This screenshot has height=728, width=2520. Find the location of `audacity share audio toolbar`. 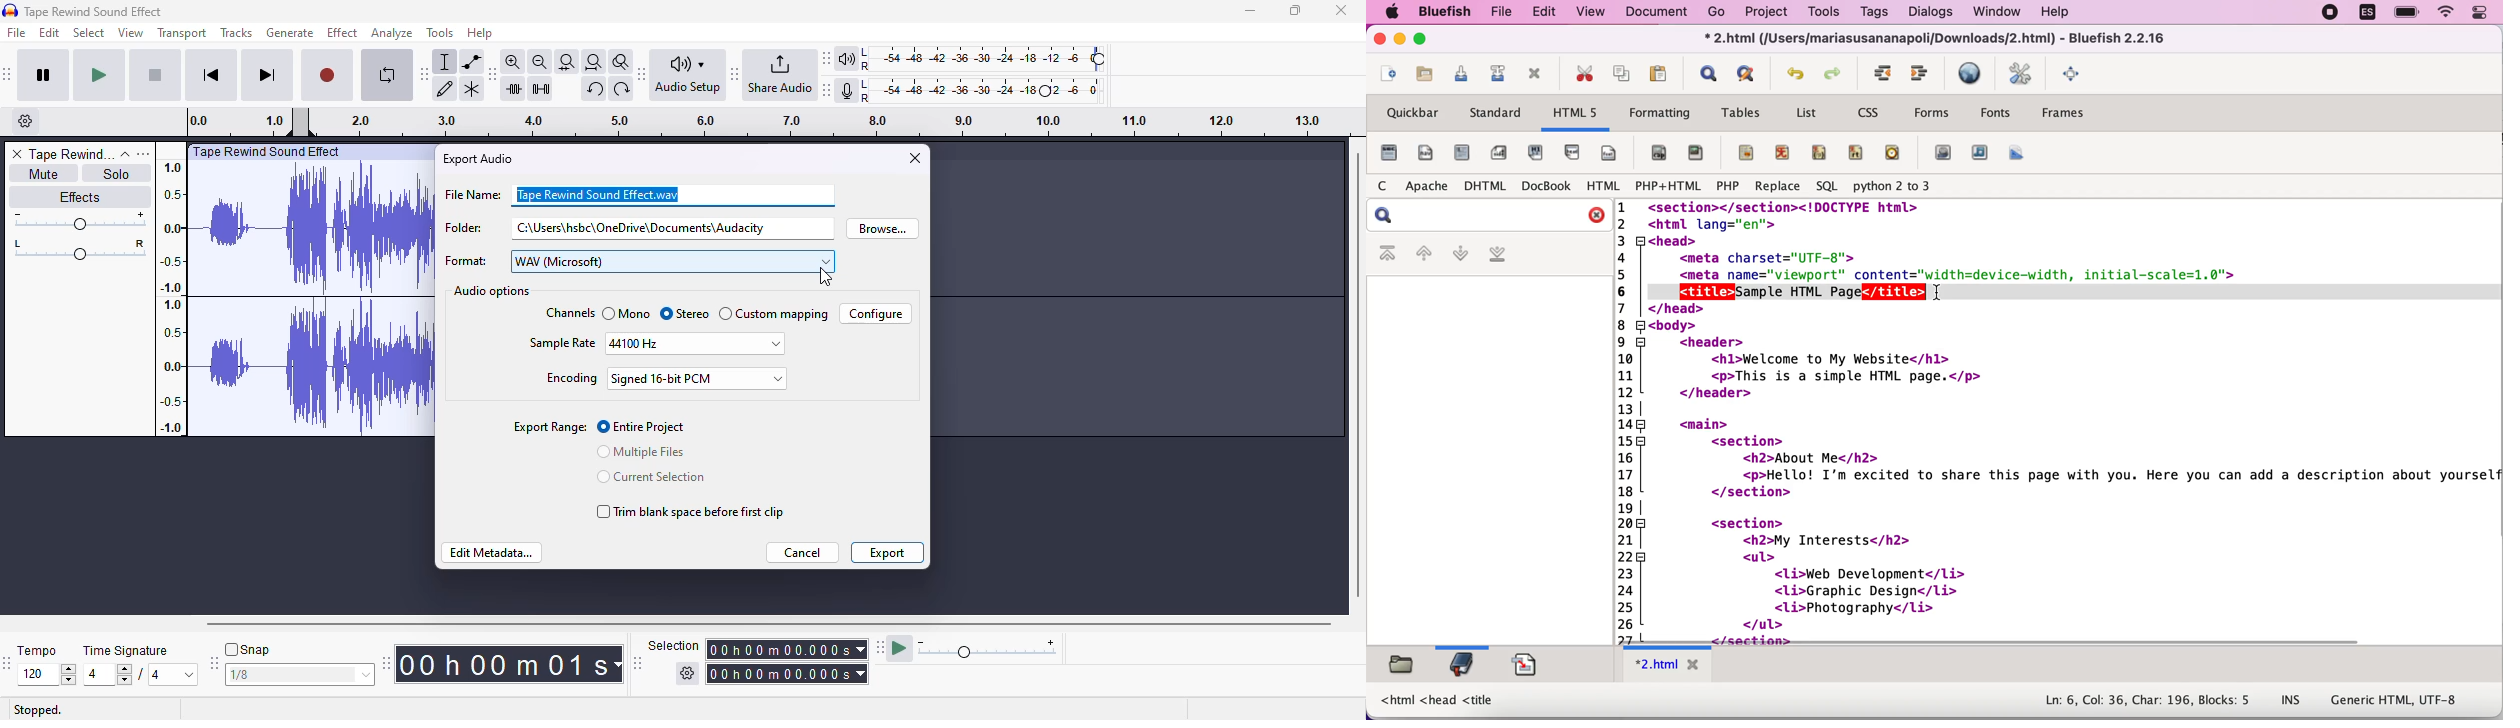

audacity share audio toolbar is located at coordinates (774, 76).